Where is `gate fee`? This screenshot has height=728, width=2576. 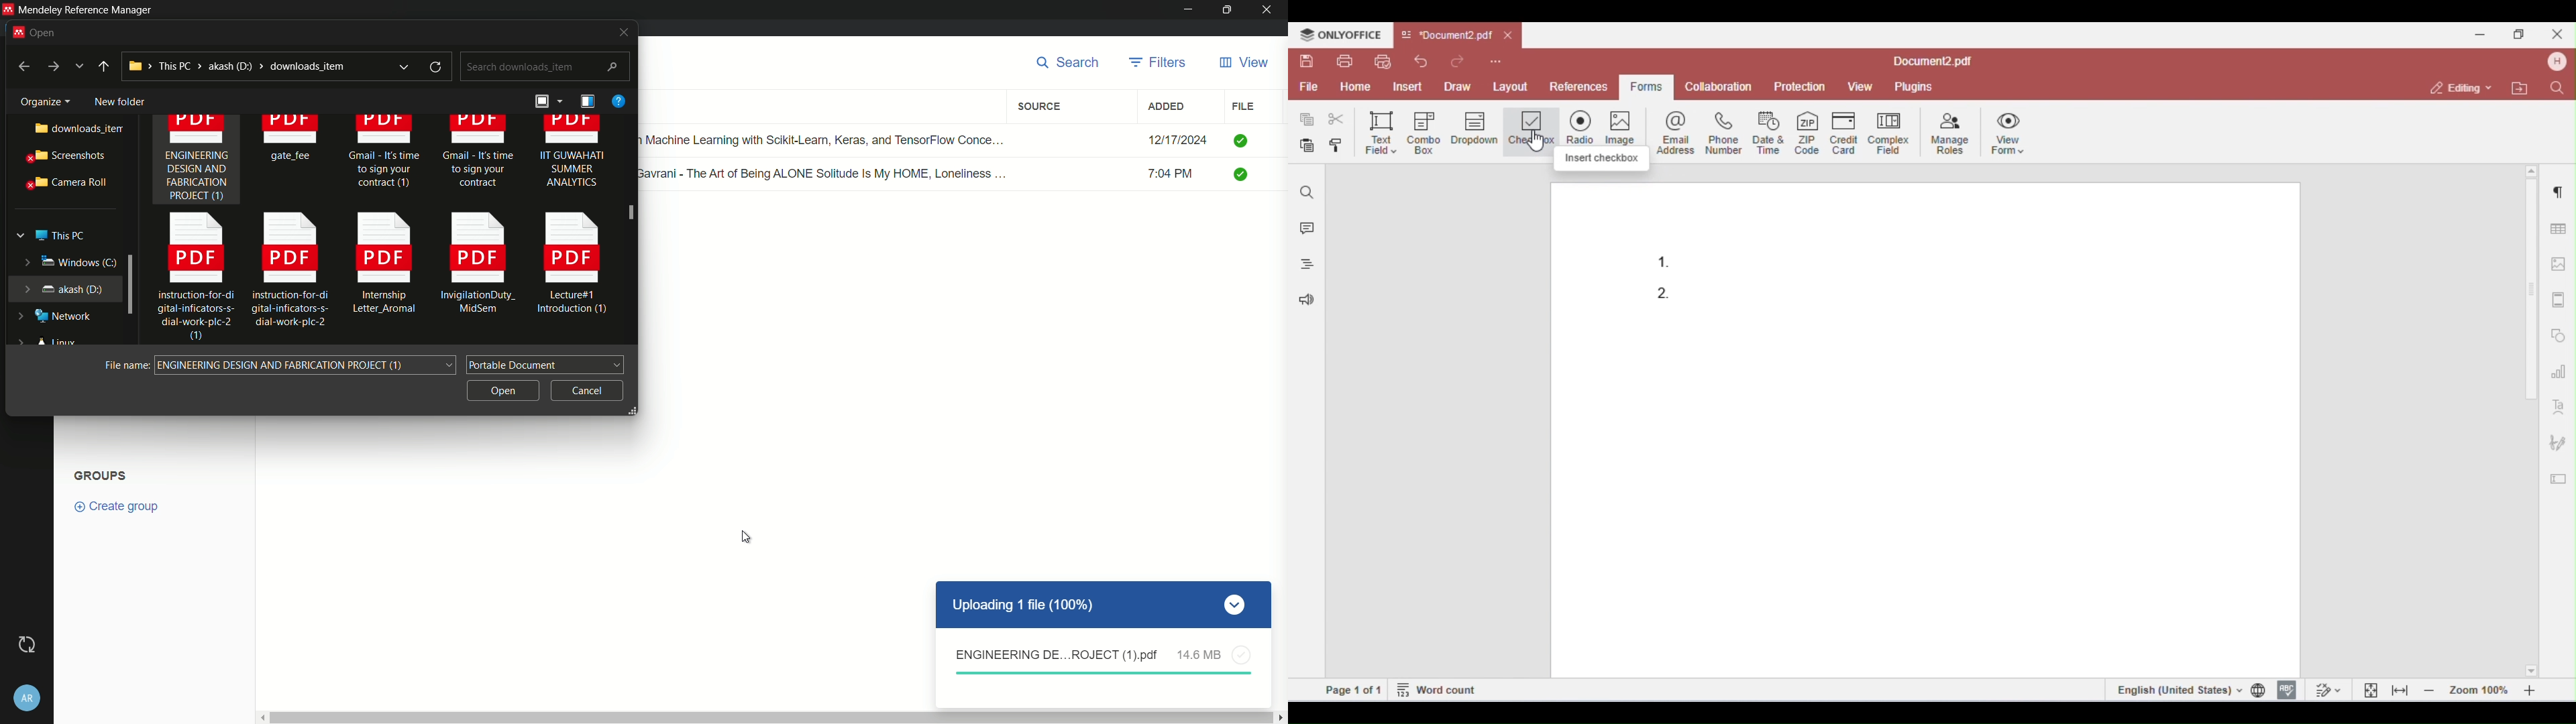
gate fee is located at coordinates (293, 141).